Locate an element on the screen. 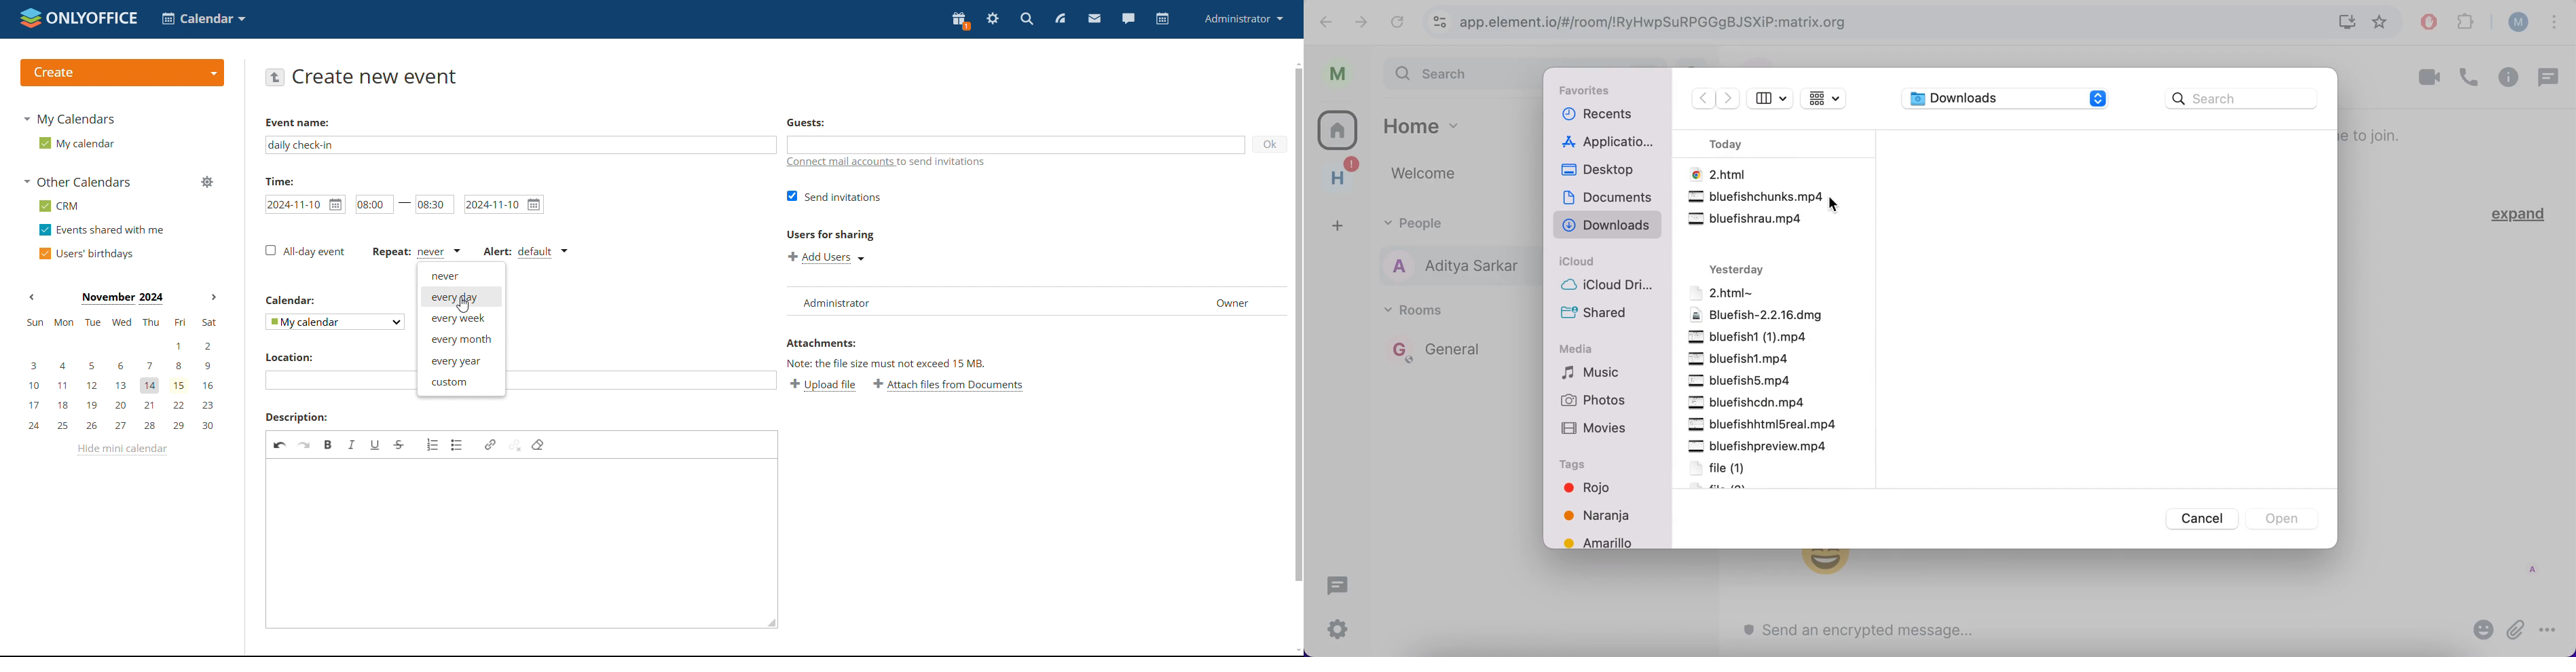 The height and width of the screenshot is (672, 2576). view site information is located at coordinates (1439, 21).